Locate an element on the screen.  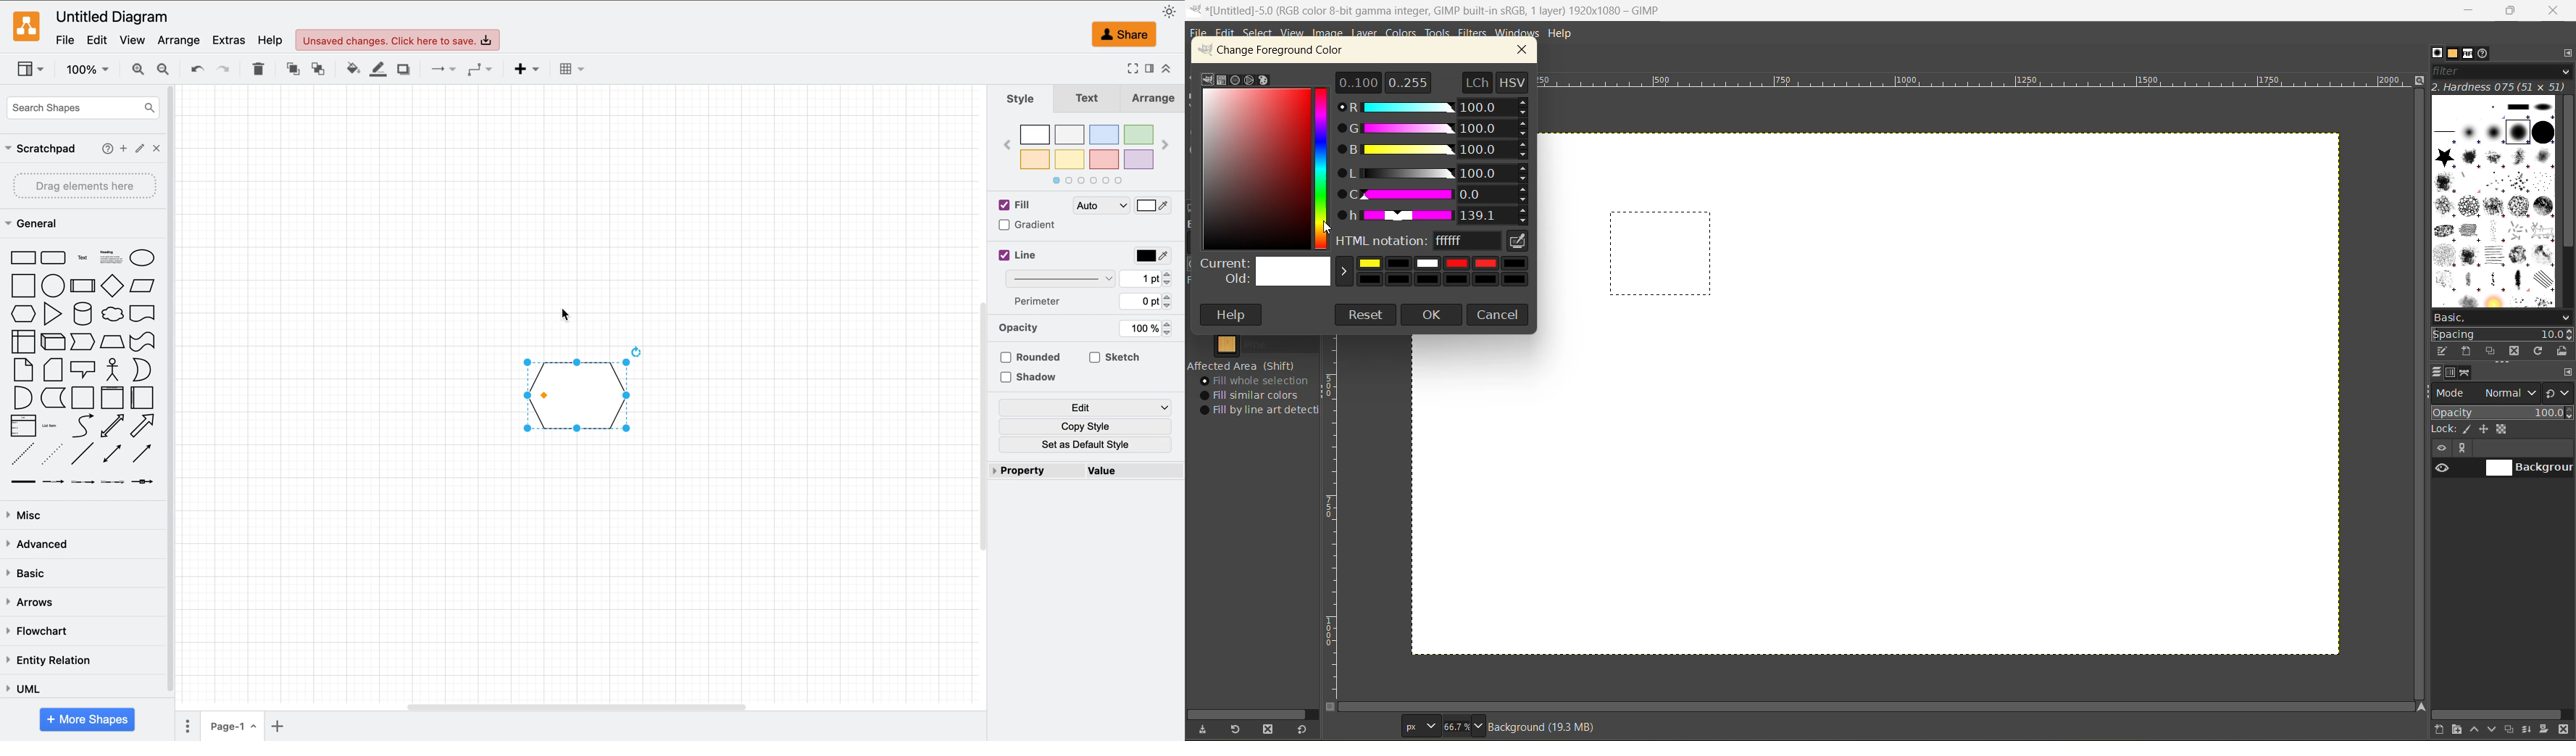
unsaved changed is located at coordinates (399, 40).